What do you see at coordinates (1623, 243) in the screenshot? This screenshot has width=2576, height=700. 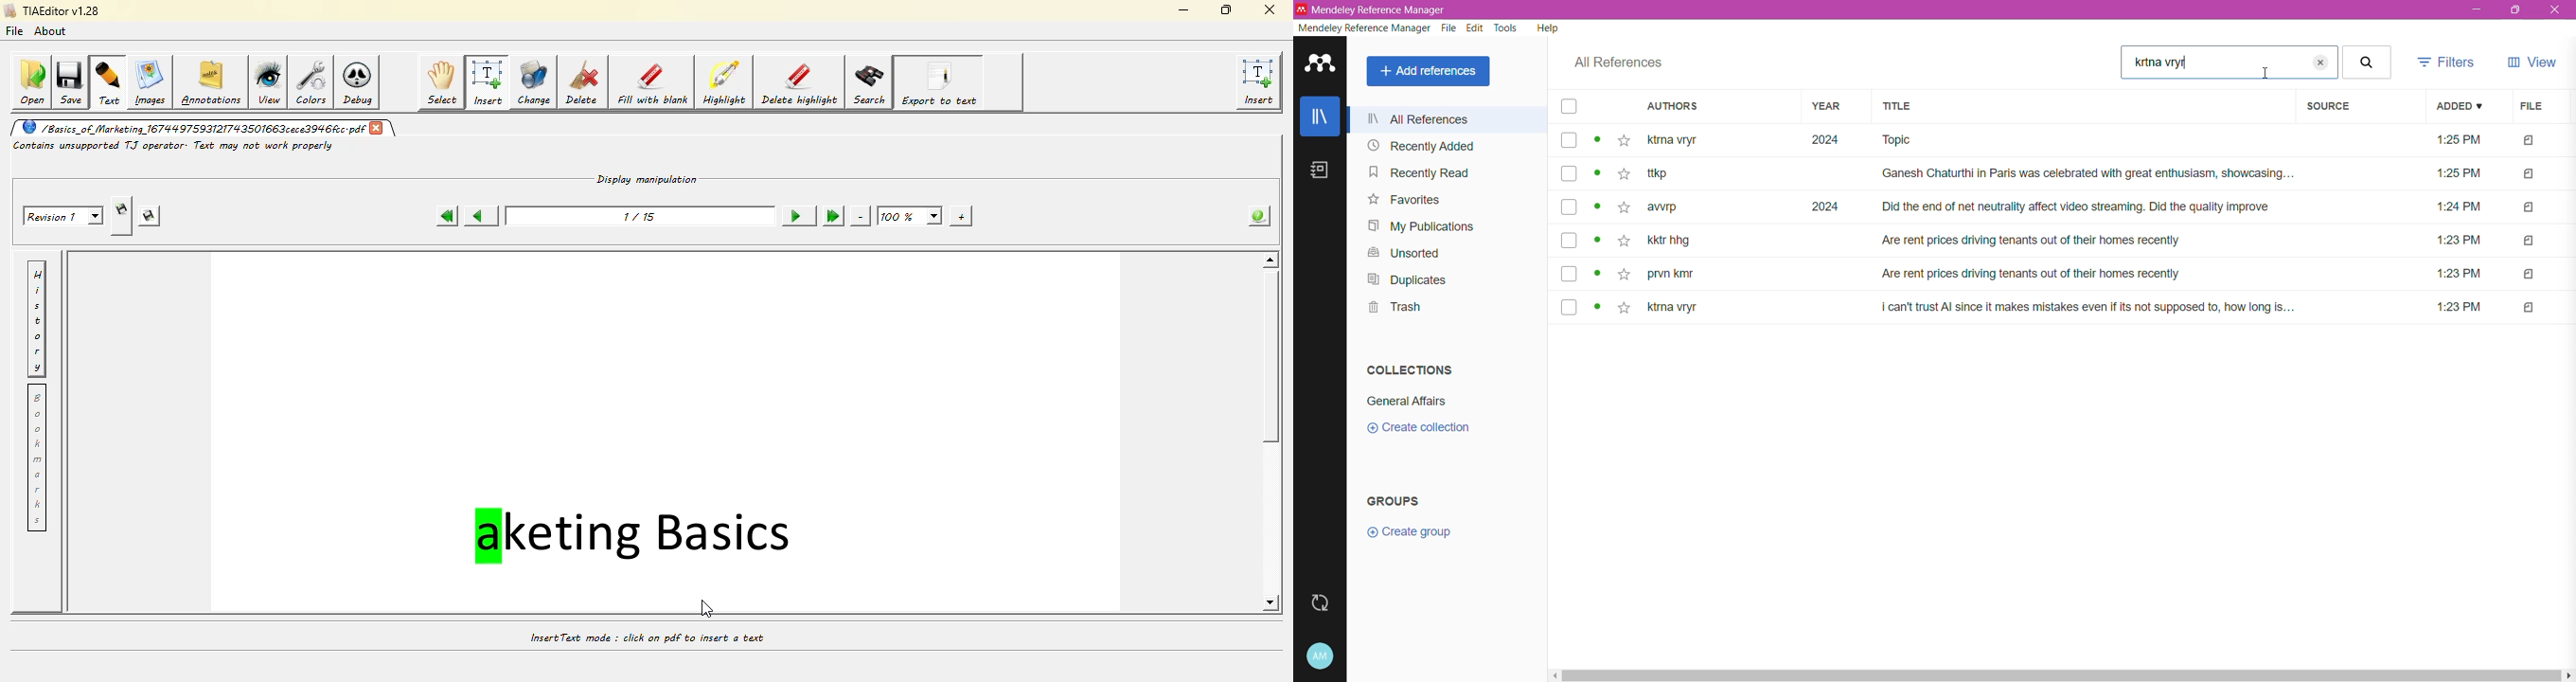 I see `click here to add to favourites` at bounding box center [1623, 243].